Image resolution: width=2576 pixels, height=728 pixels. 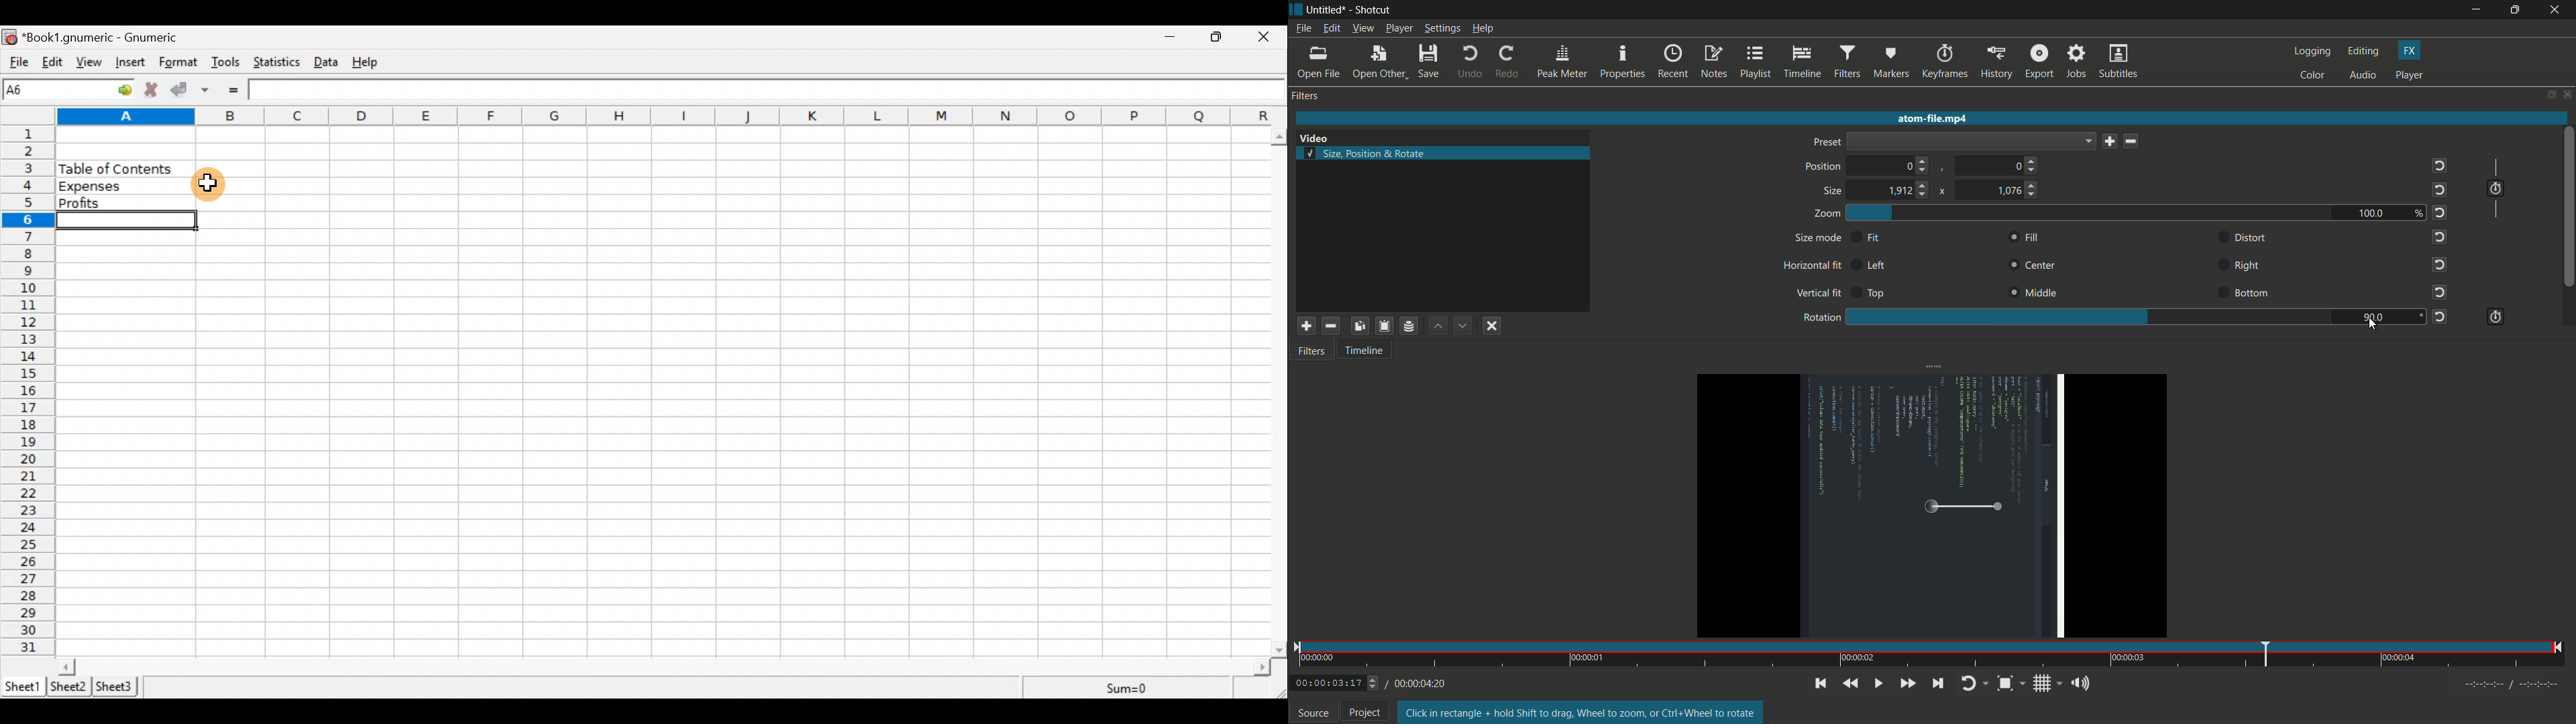 I want to click on logging, so click(x=2314, y=52).